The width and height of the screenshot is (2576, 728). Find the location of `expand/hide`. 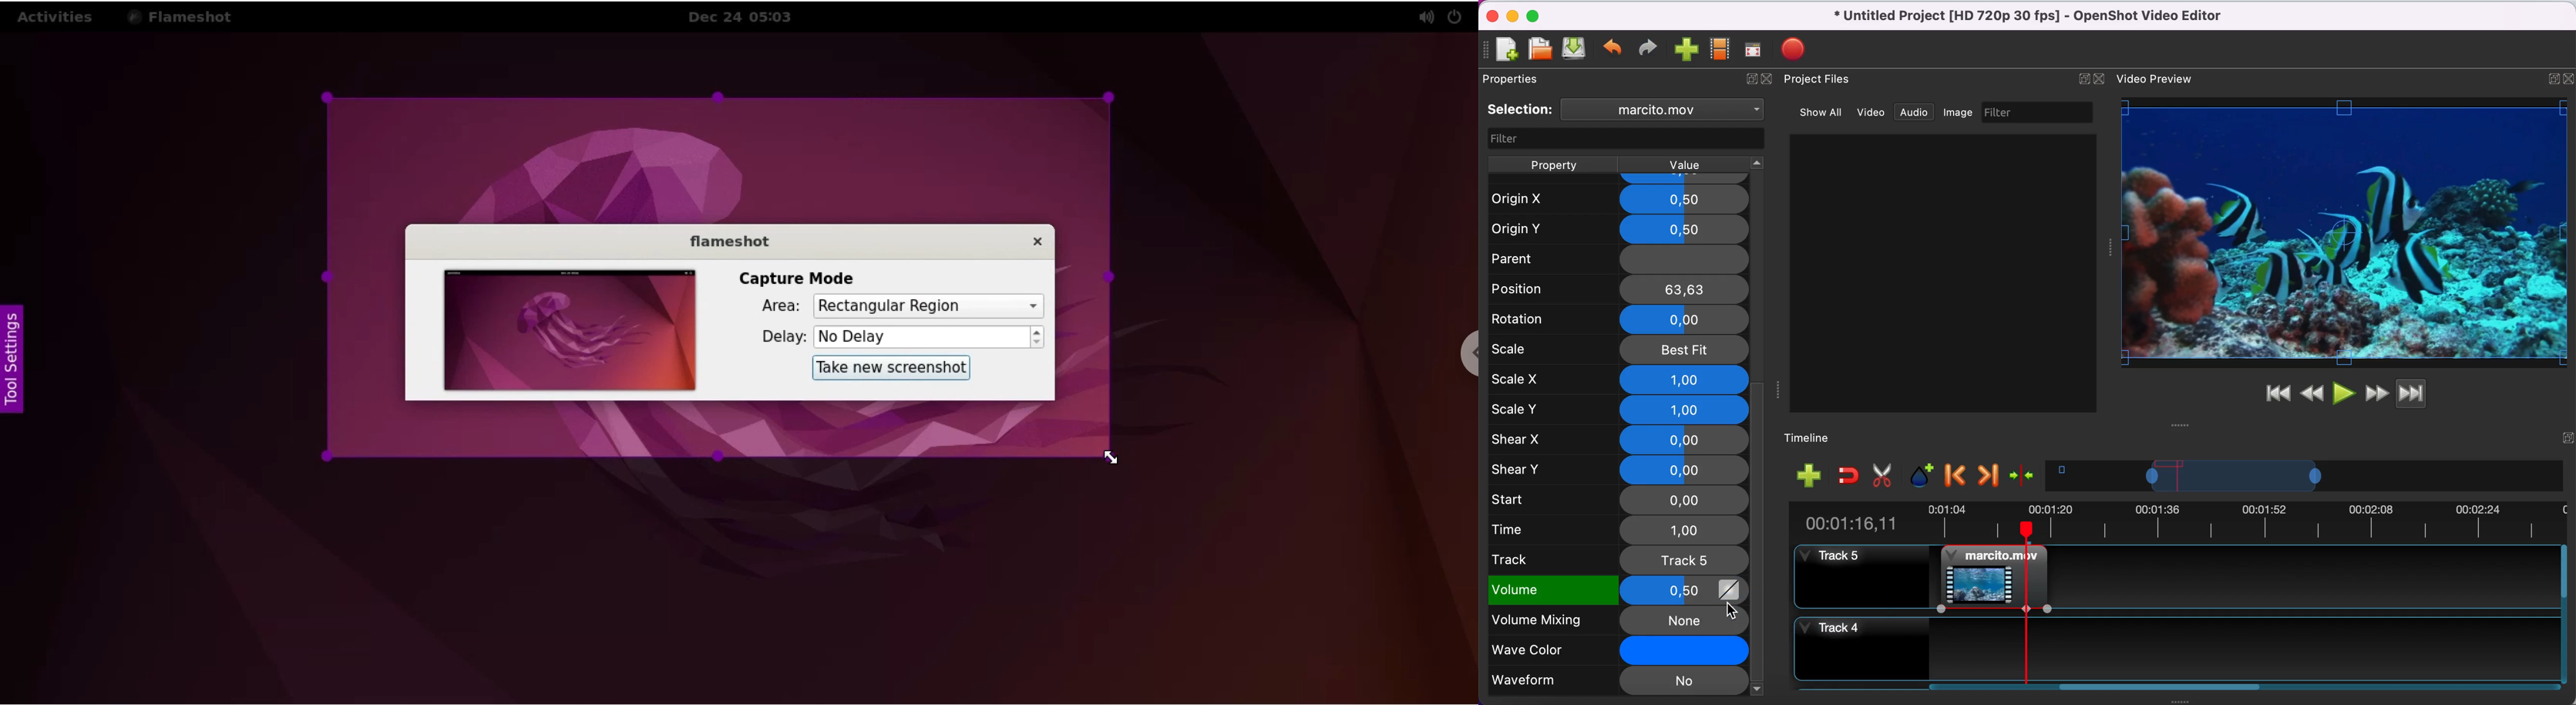

expand/hide is located at coordinates (1749, 81).